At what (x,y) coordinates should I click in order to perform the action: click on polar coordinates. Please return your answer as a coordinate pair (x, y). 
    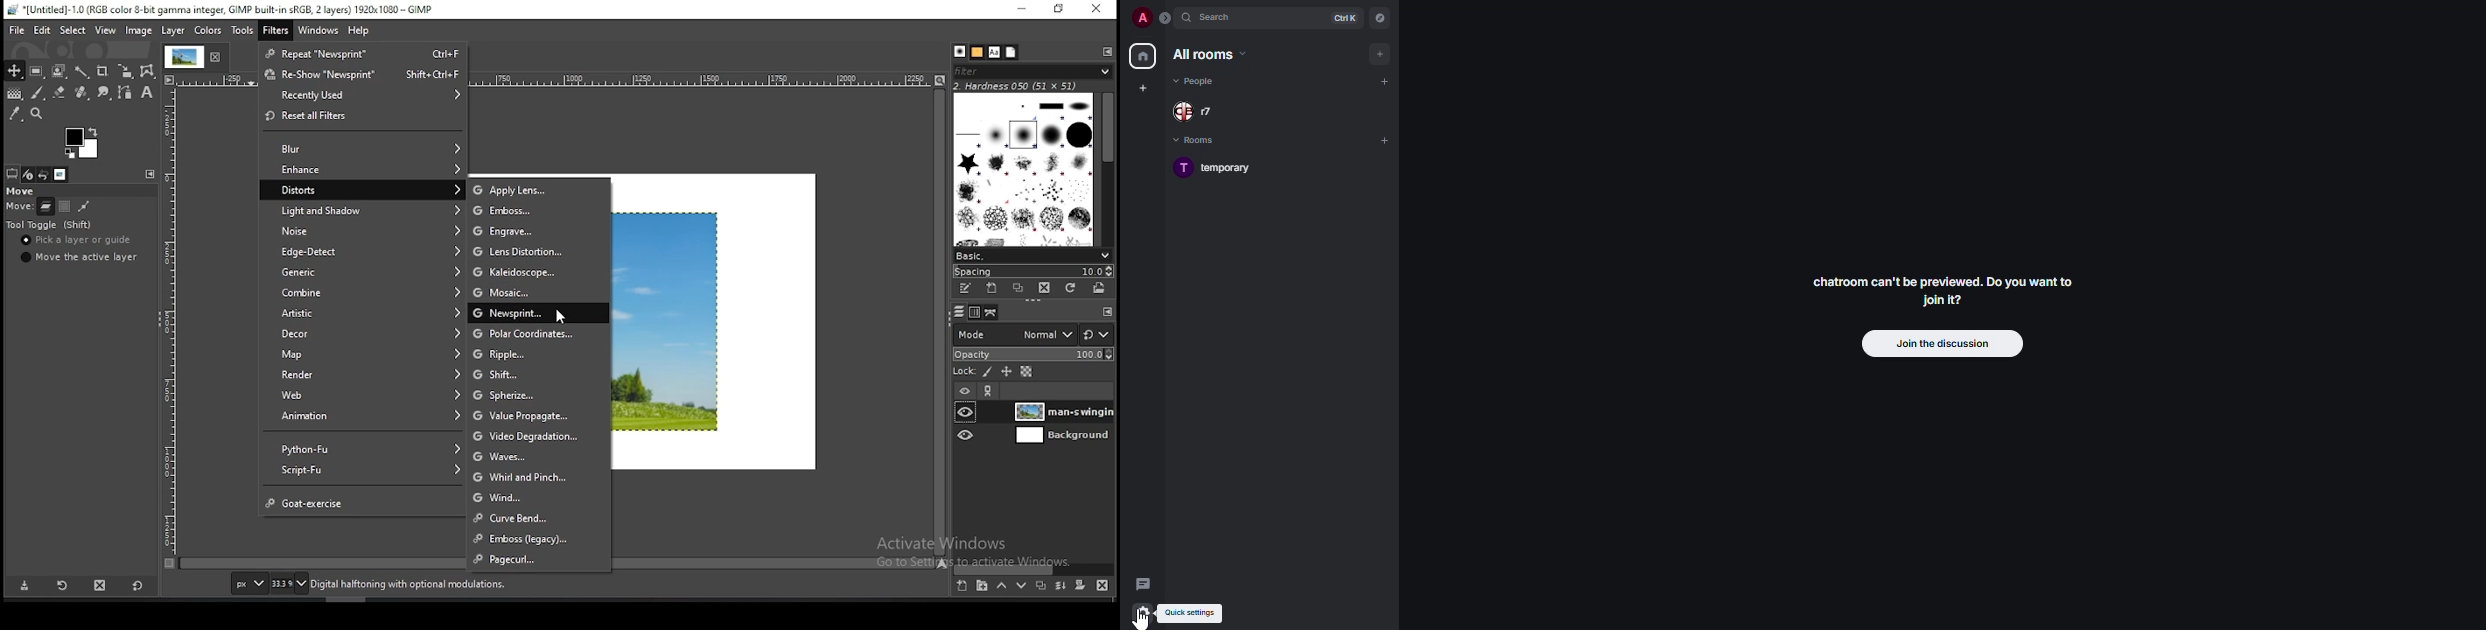
    Looking at the image, I should click on (536, 333).